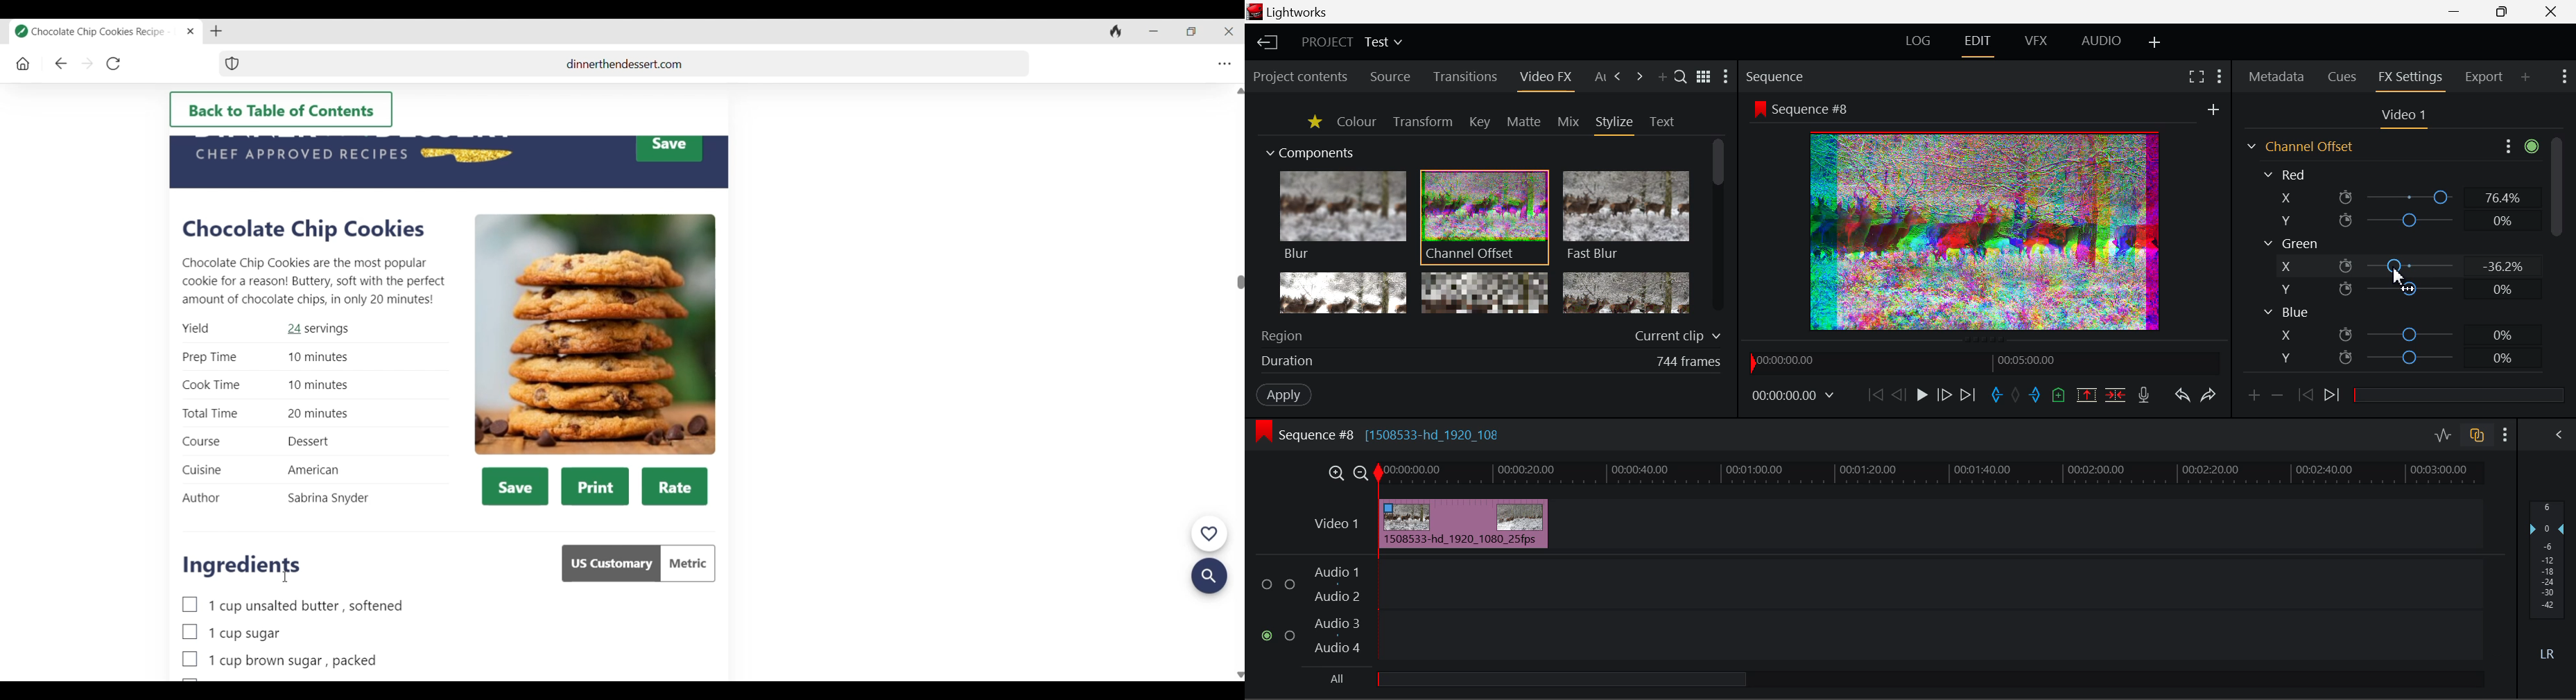 Image resolution: width=2576 pixels, height=700 pixels. I want to click on FX Settings, so click(2411, 78).